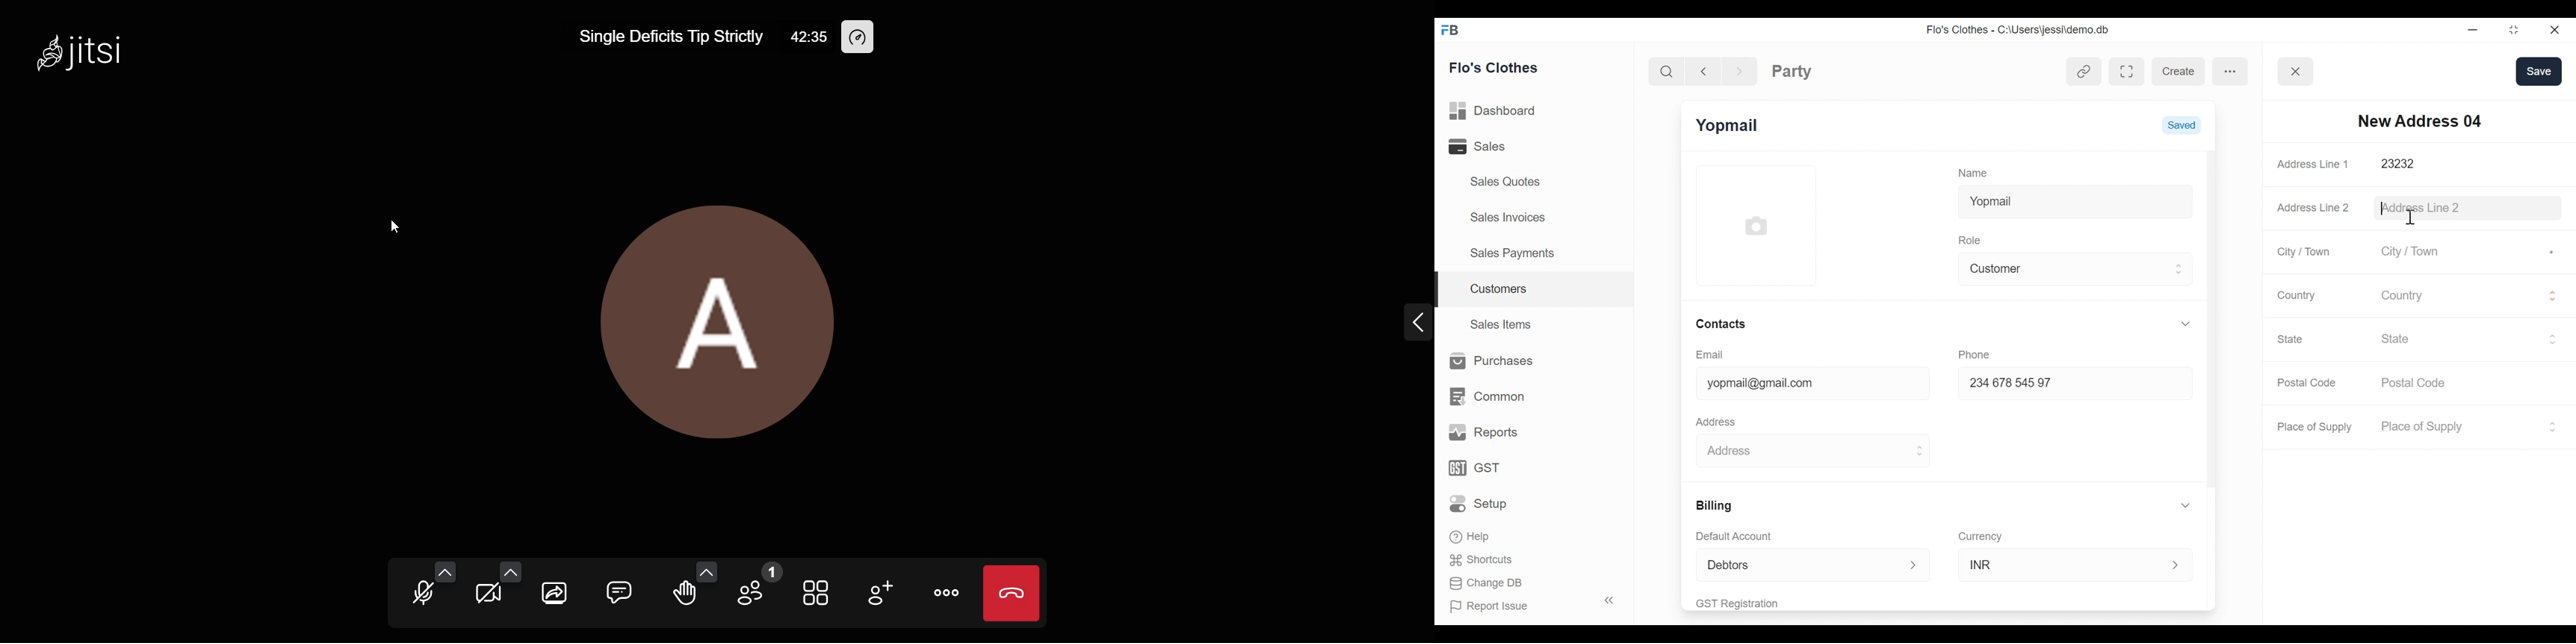  Describe the element at coordinates (2084, 73) in the screenshot. I see `View linked entries` at that location.